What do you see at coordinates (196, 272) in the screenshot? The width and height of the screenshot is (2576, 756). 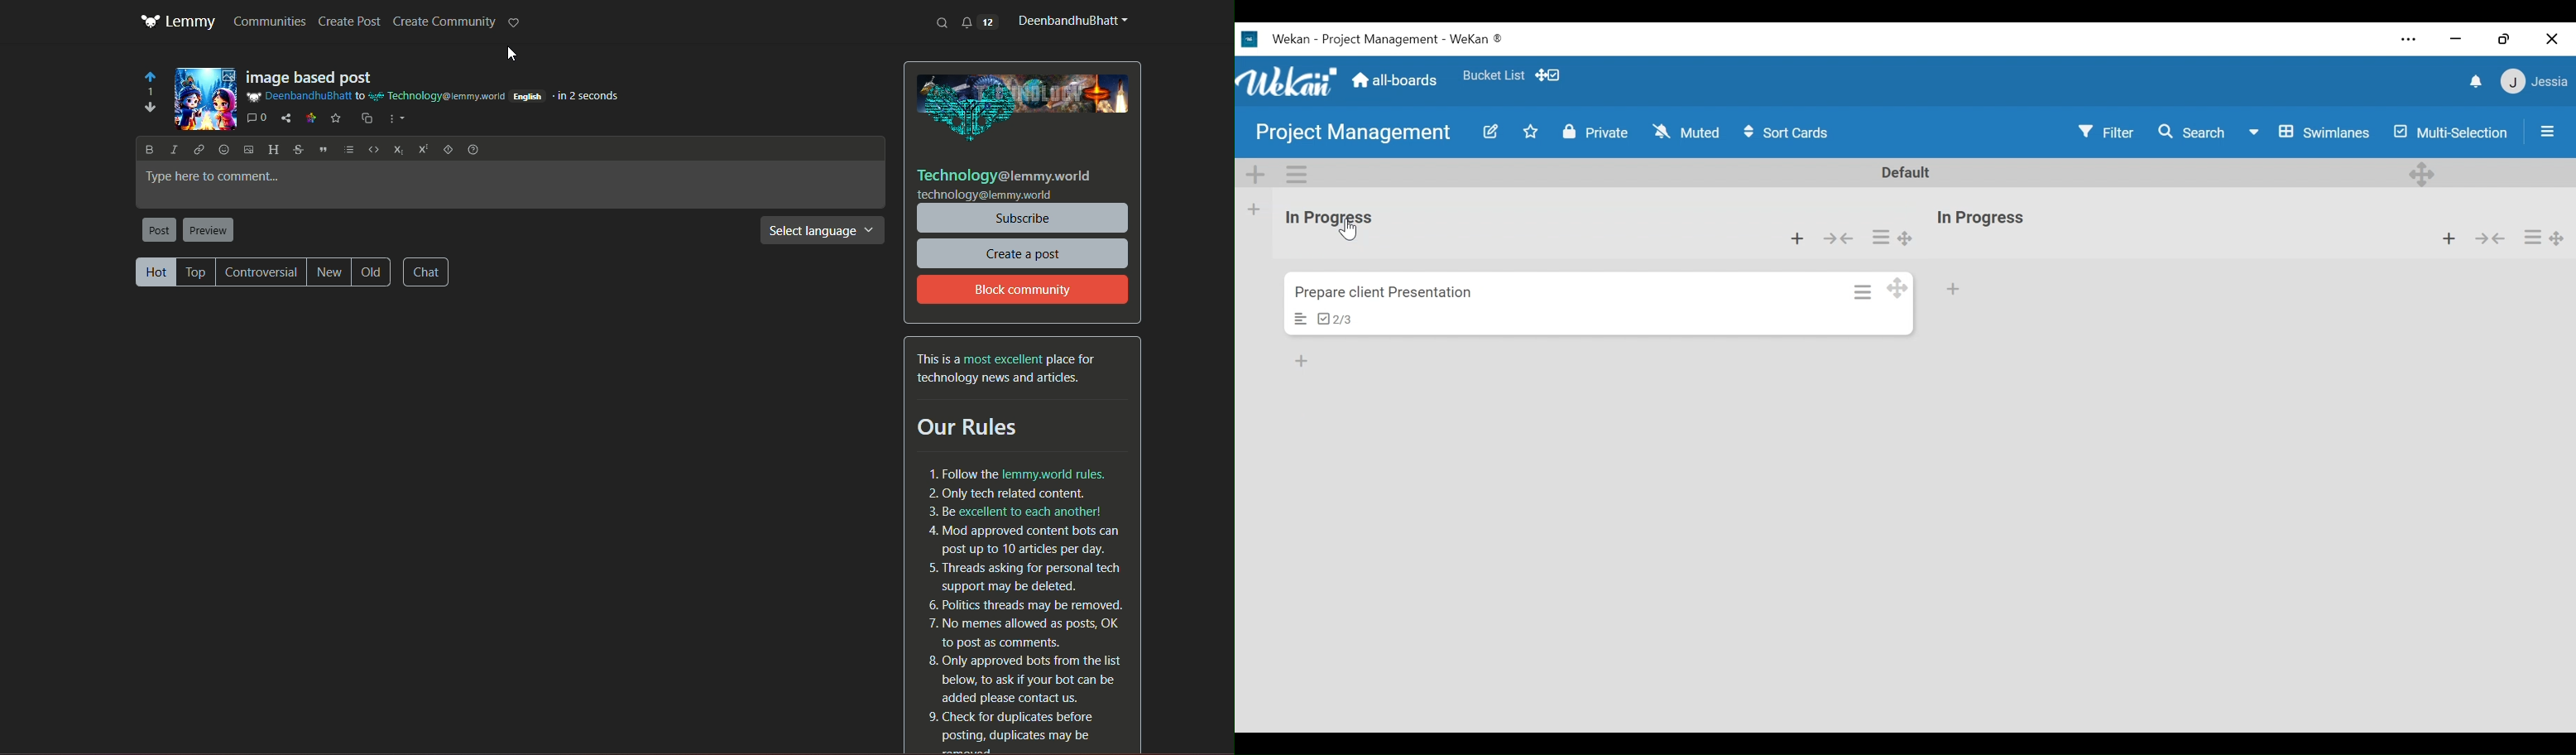 I see `top` at bounding box center [196, 272].